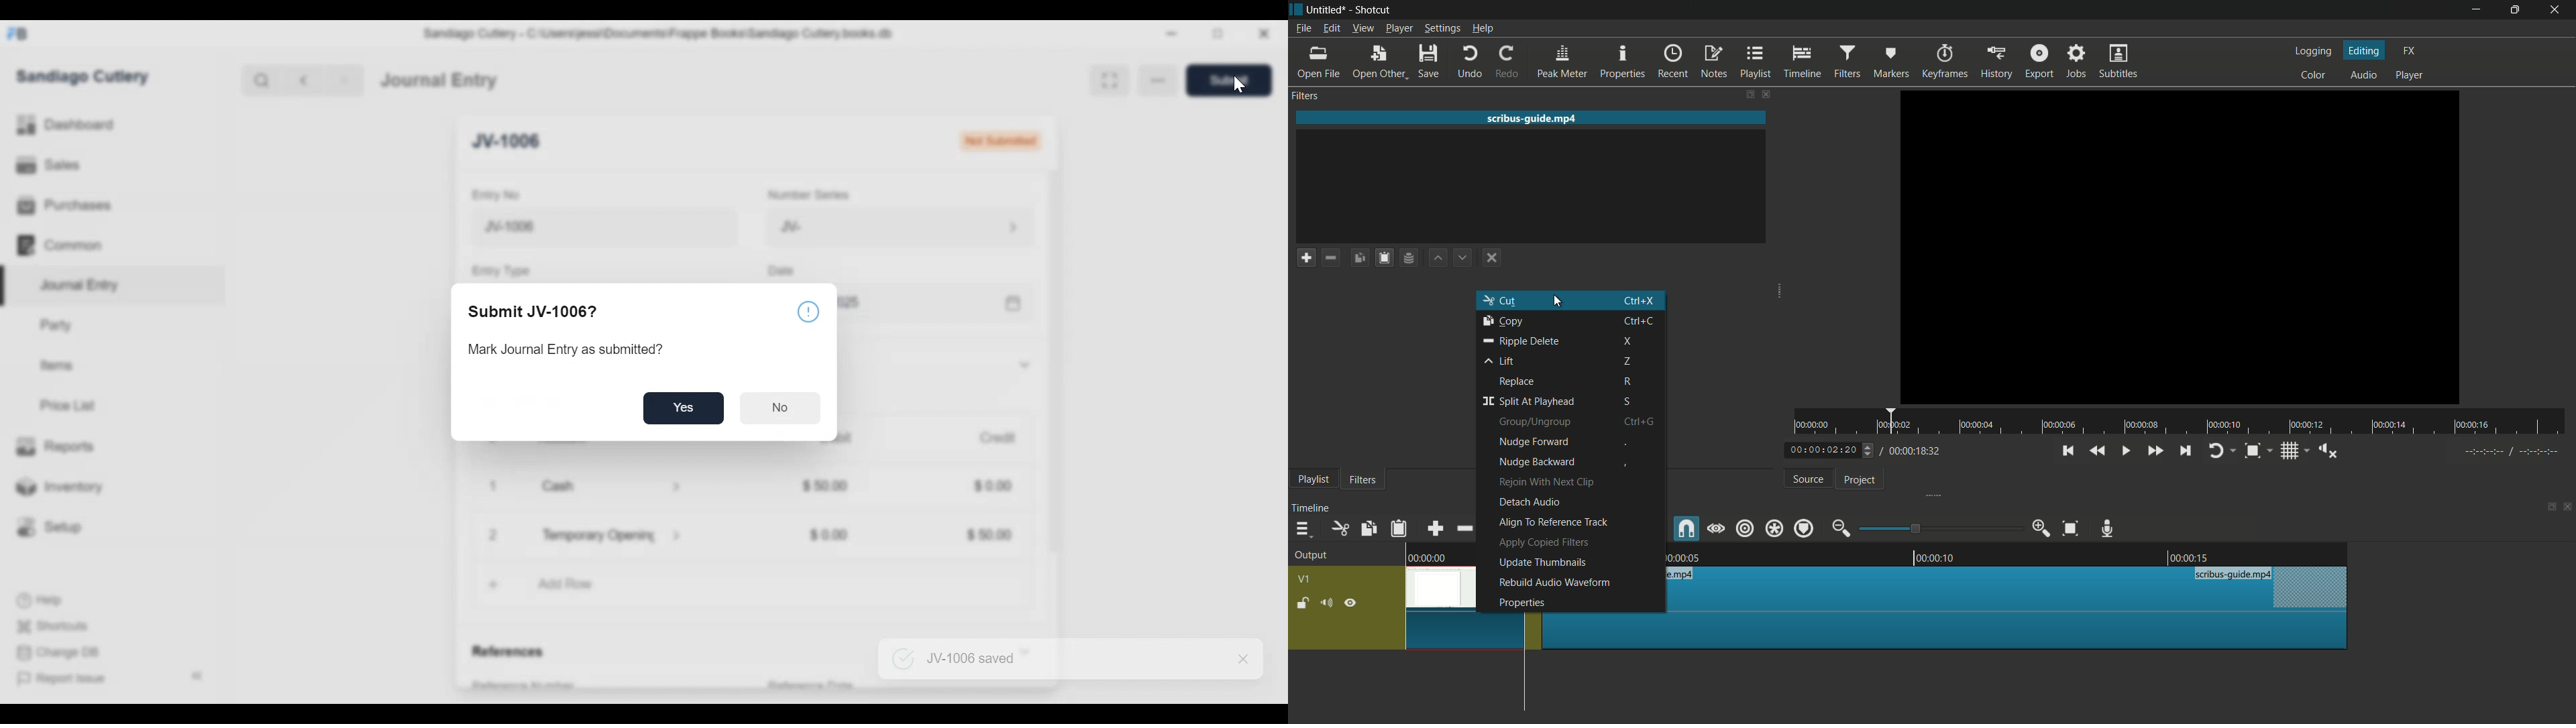 The image size is (2576, 728). Describe the element at coordinates (2002, 607) in the screenshot. I see `video in timeline` at that location.